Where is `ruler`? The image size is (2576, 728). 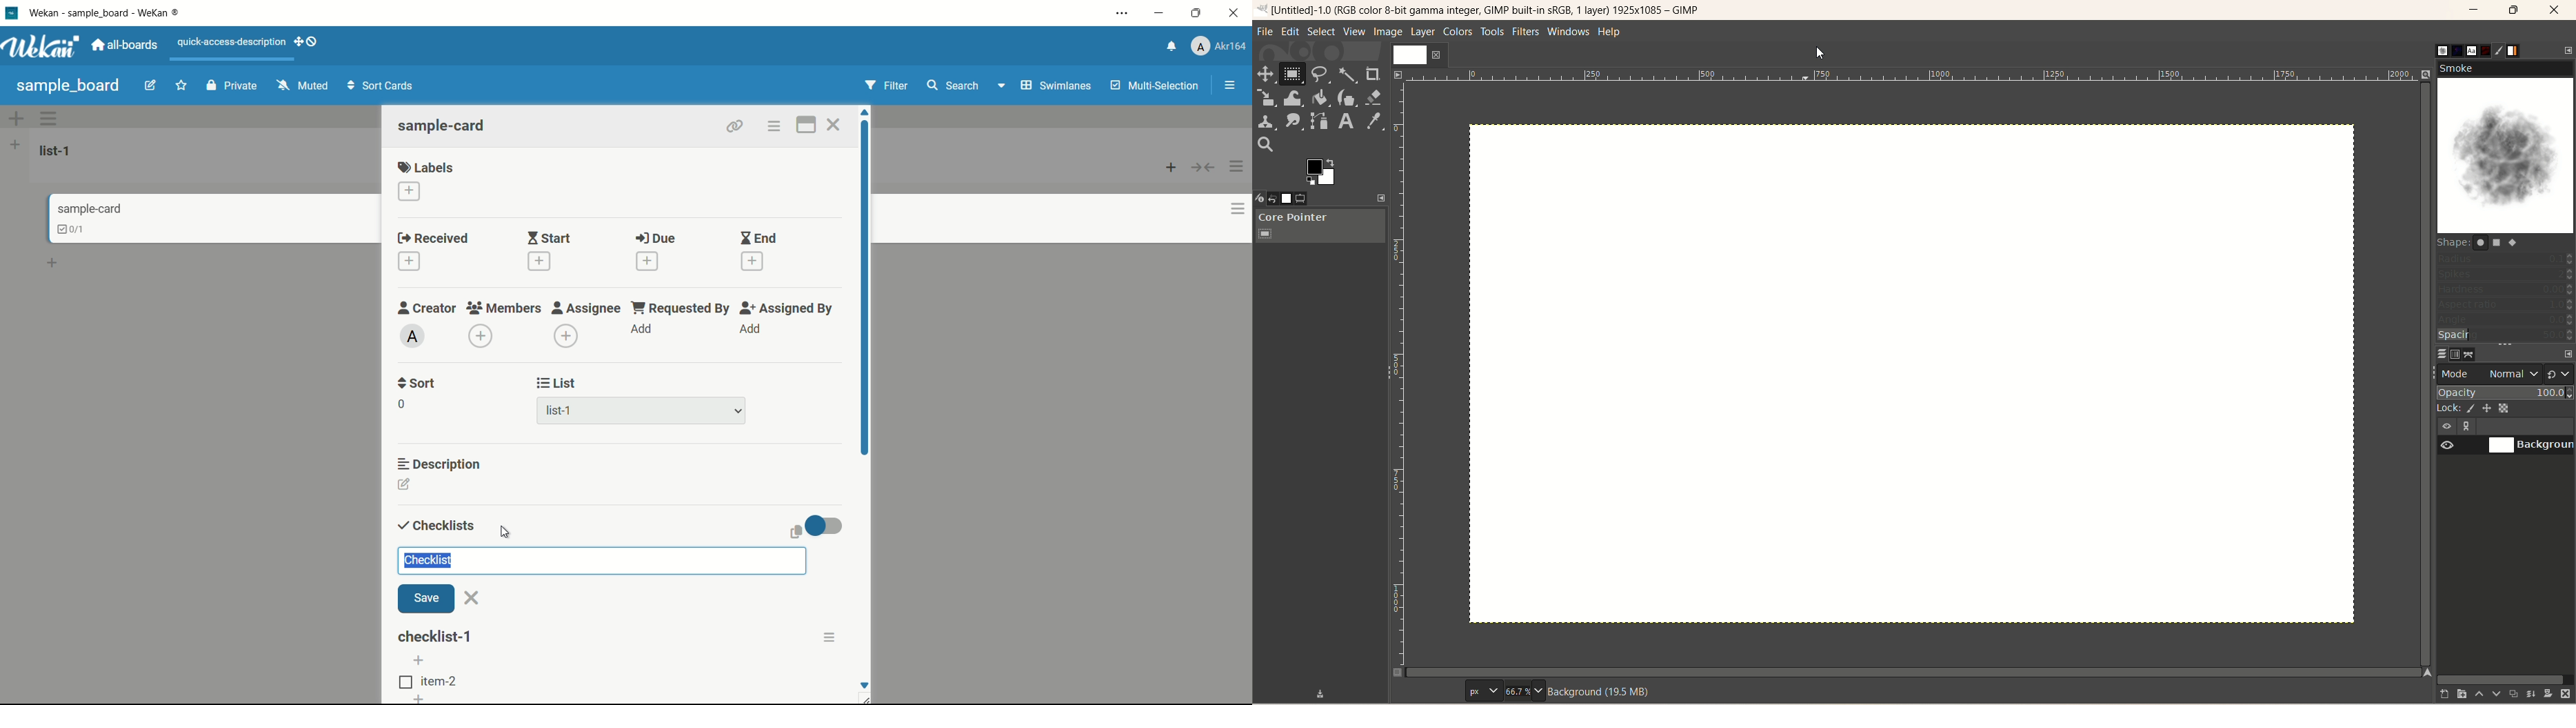 ruler is located at coordinates (1400, 377).